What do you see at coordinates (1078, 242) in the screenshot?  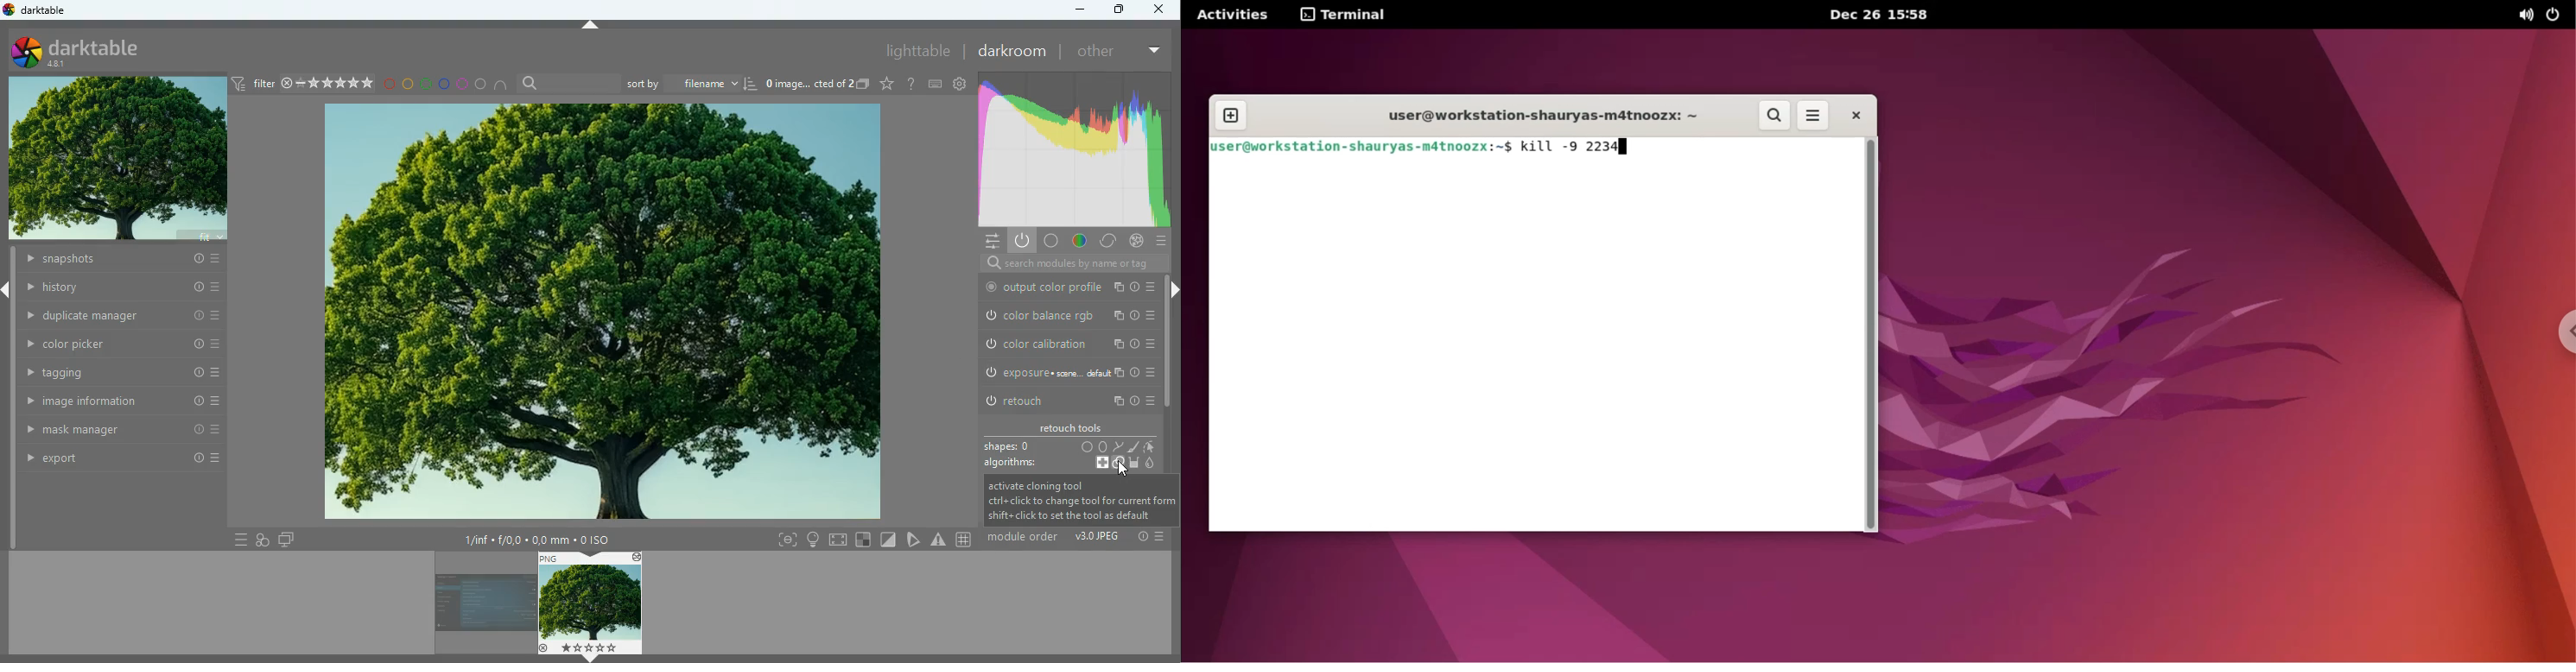 I see `color` at bounding box center [1078, 242].